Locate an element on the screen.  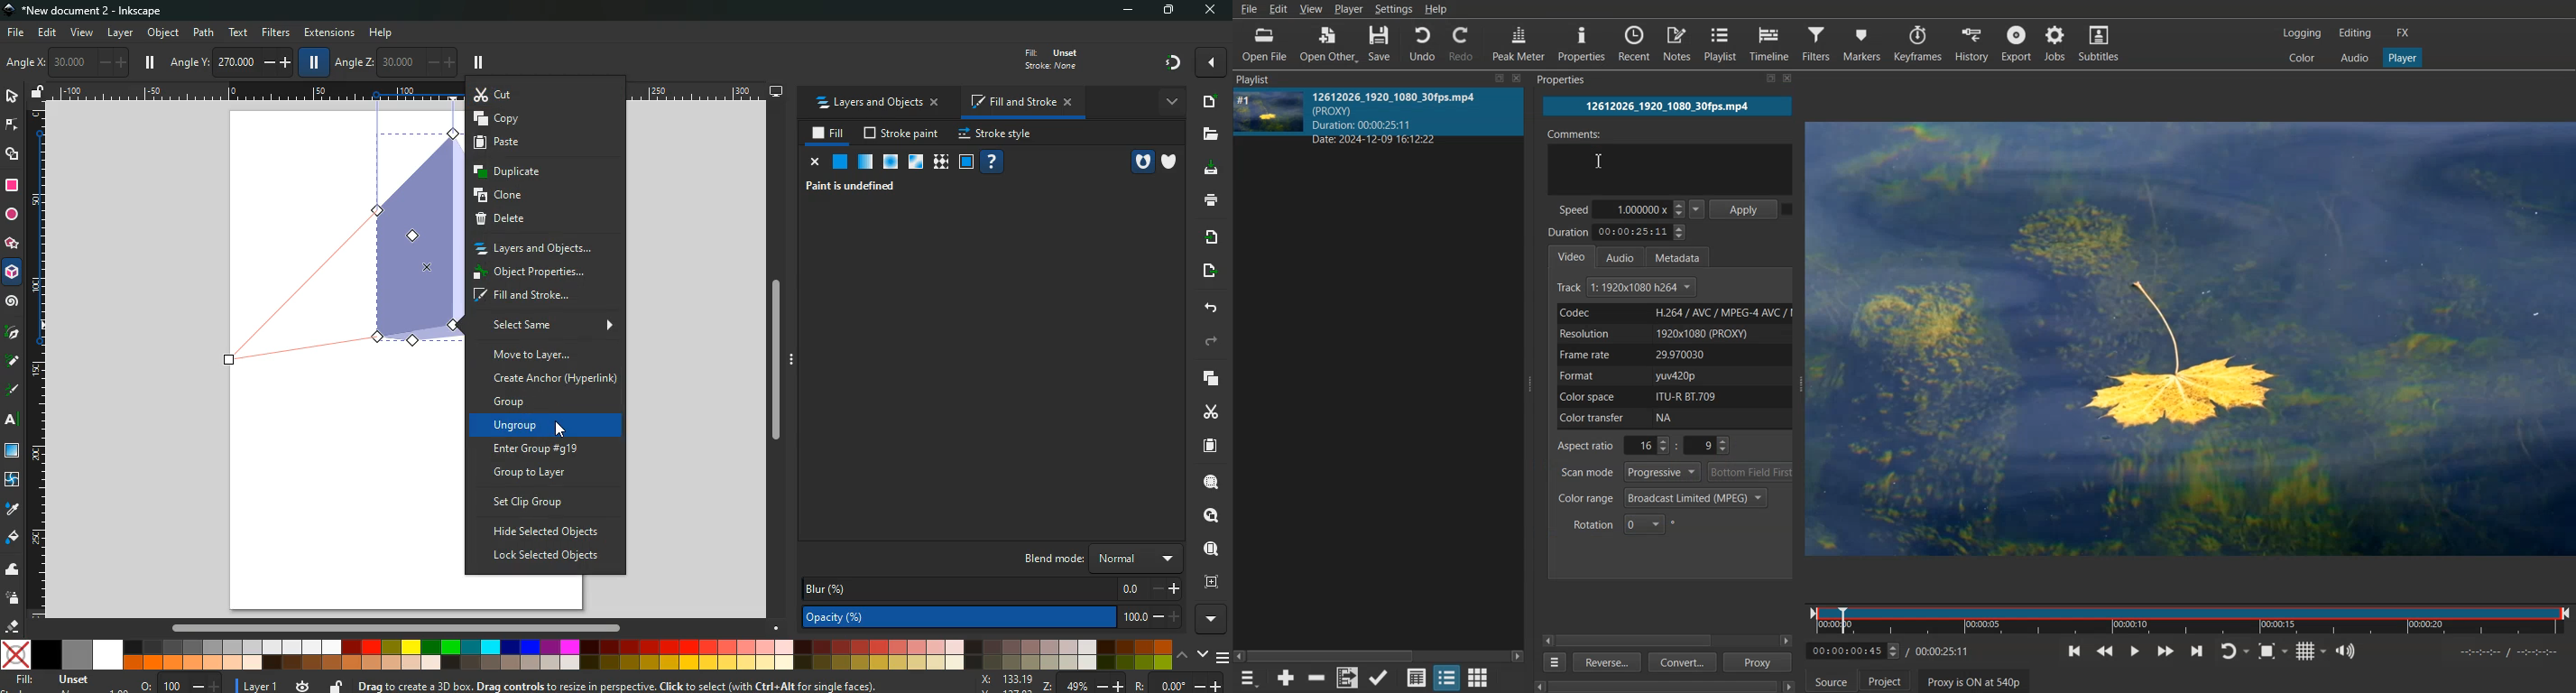
send is located at coordinates (1205, 272).